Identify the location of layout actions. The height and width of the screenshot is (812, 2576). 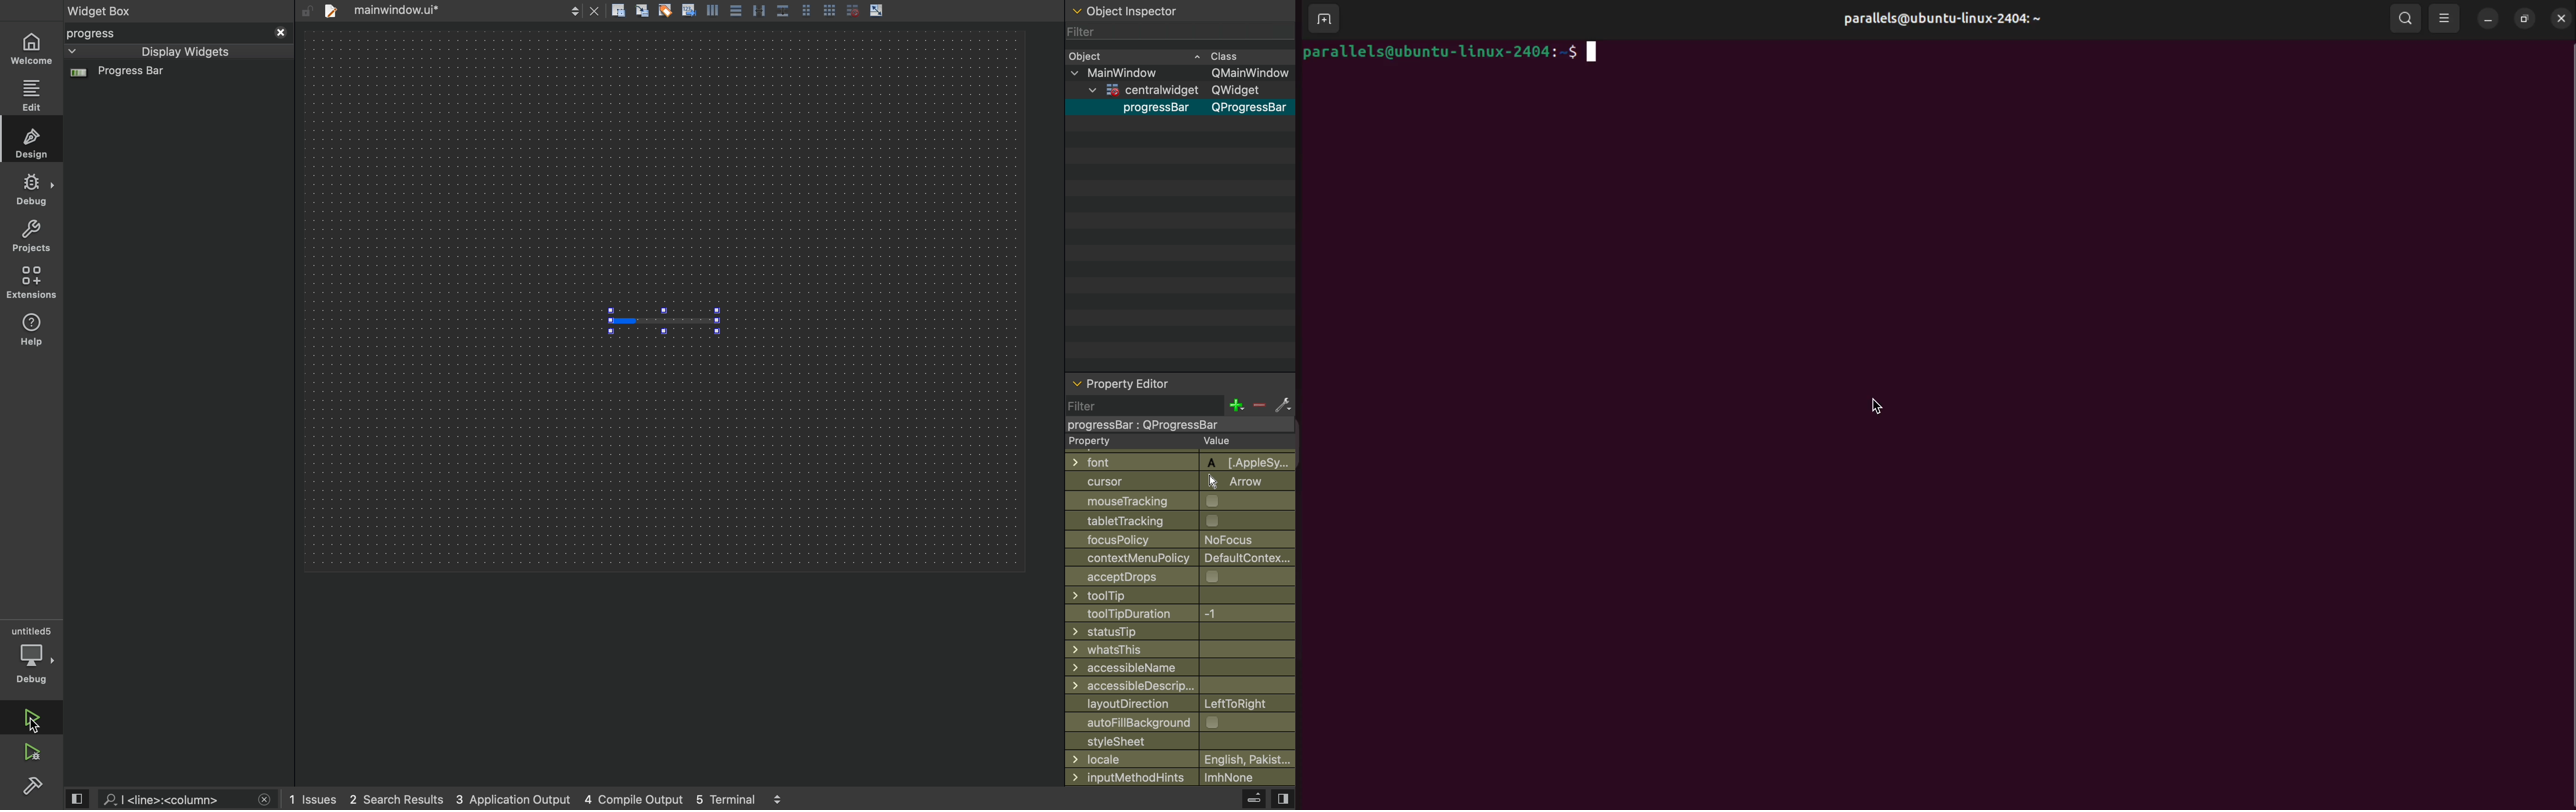
(798, 10).